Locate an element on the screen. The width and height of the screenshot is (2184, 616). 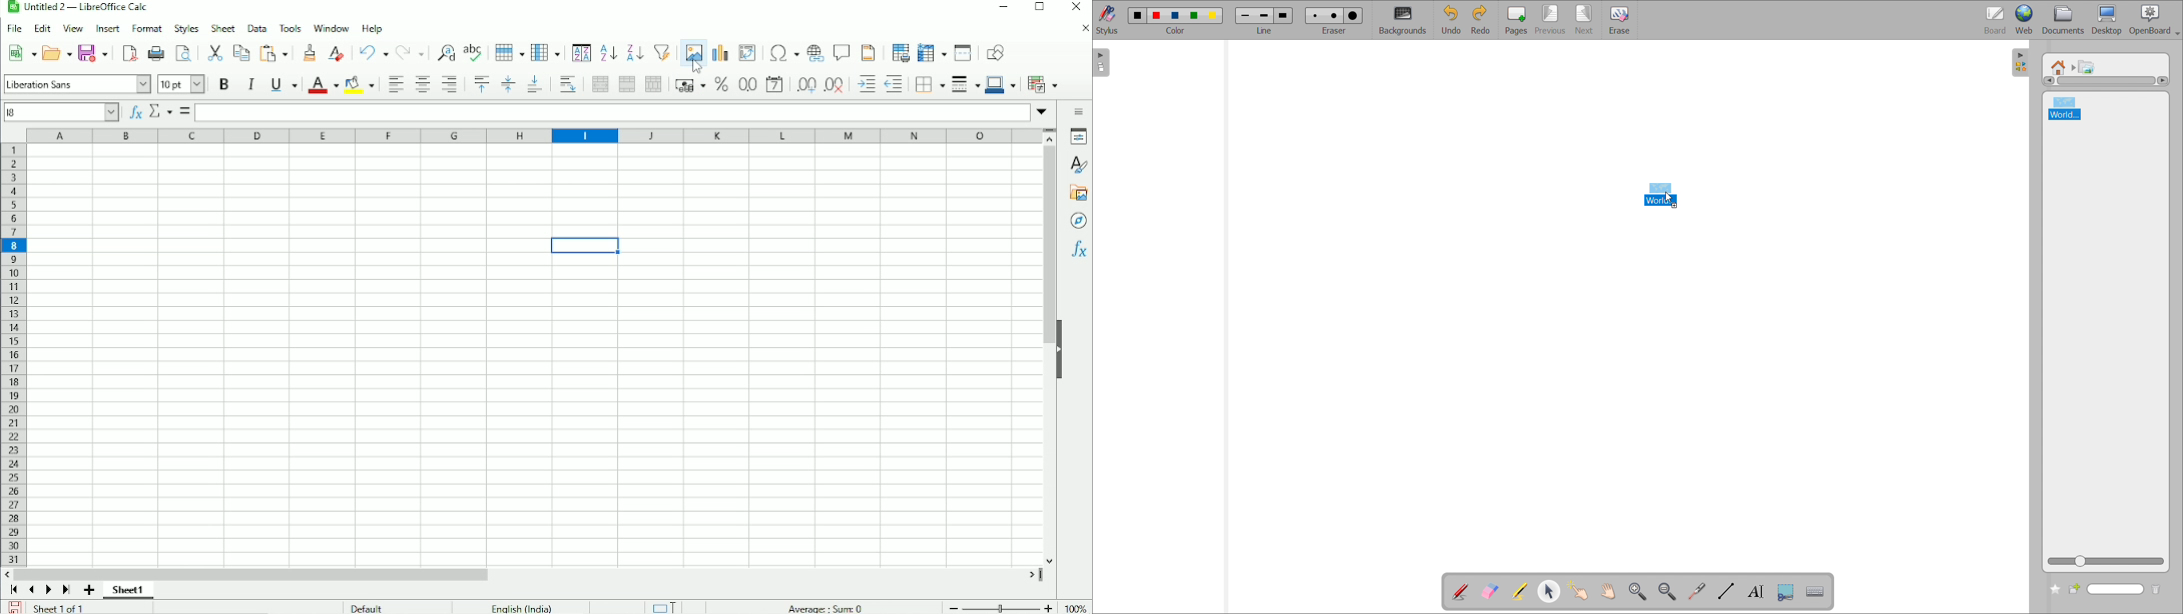
Edit is located at coordinates (42, 27).